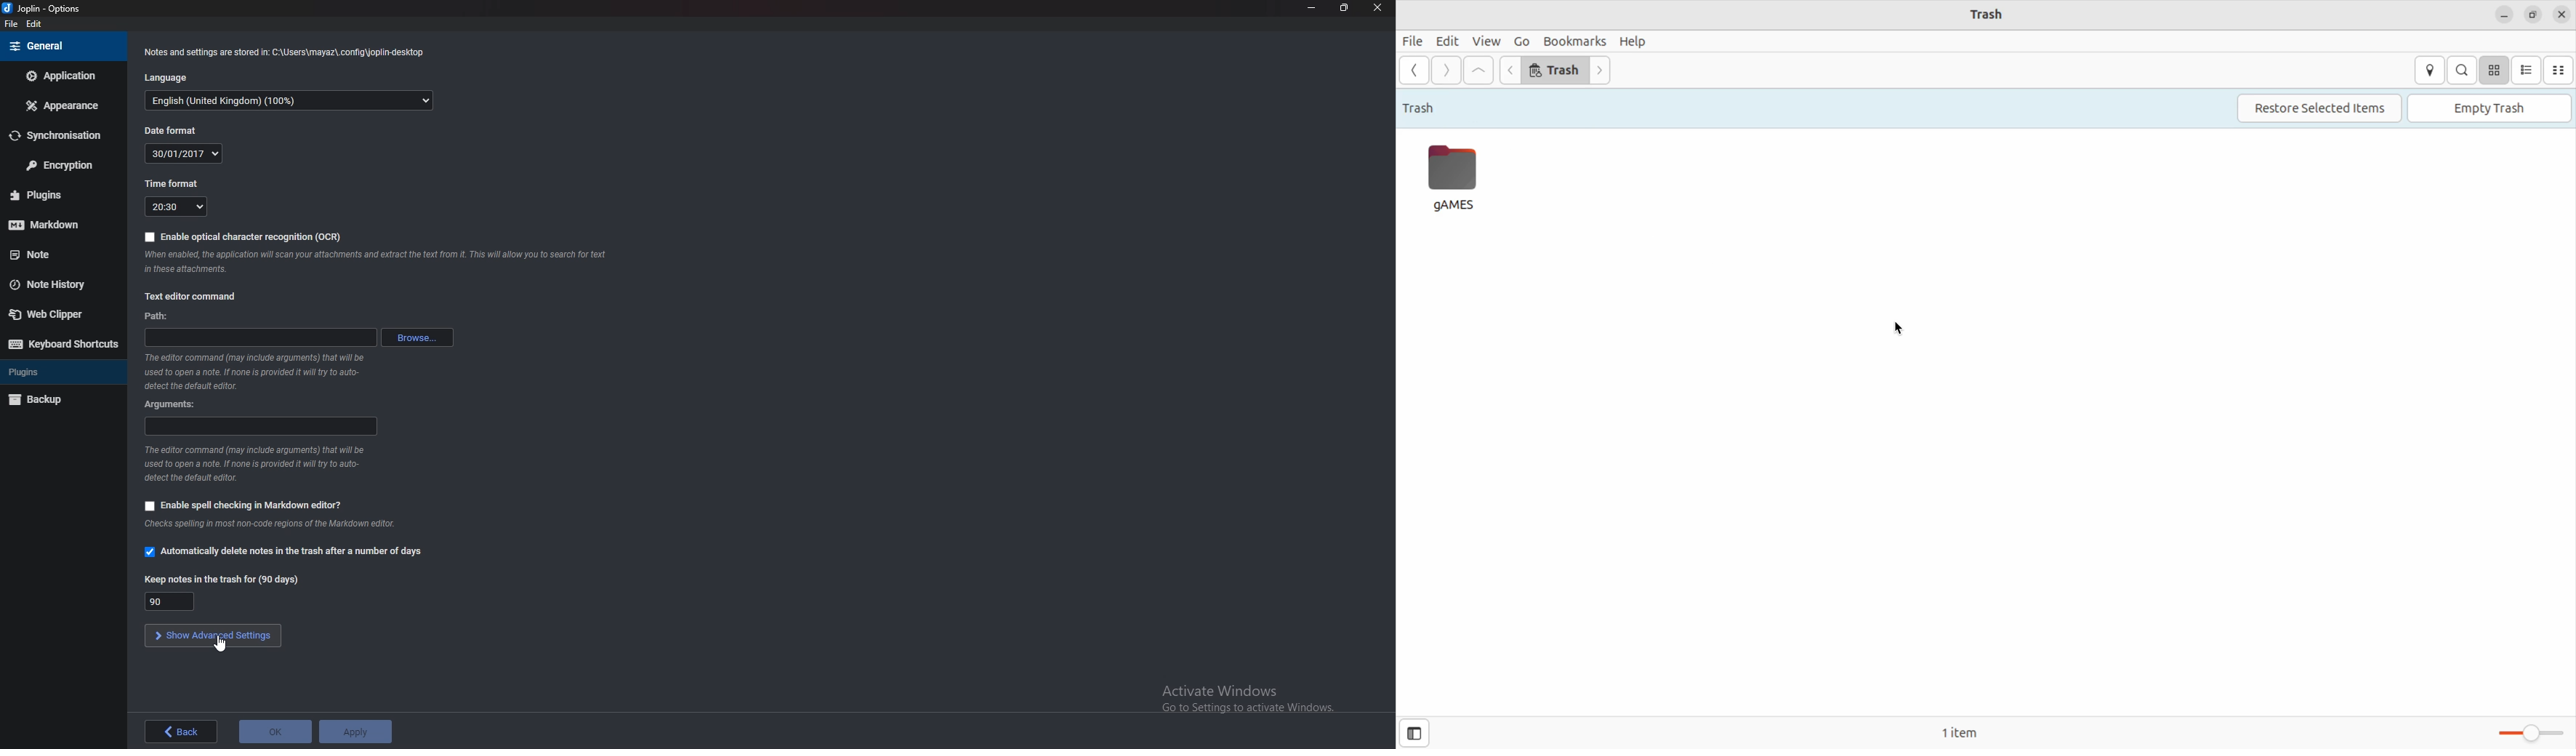  I want to click on Back up, so click(57, 399).